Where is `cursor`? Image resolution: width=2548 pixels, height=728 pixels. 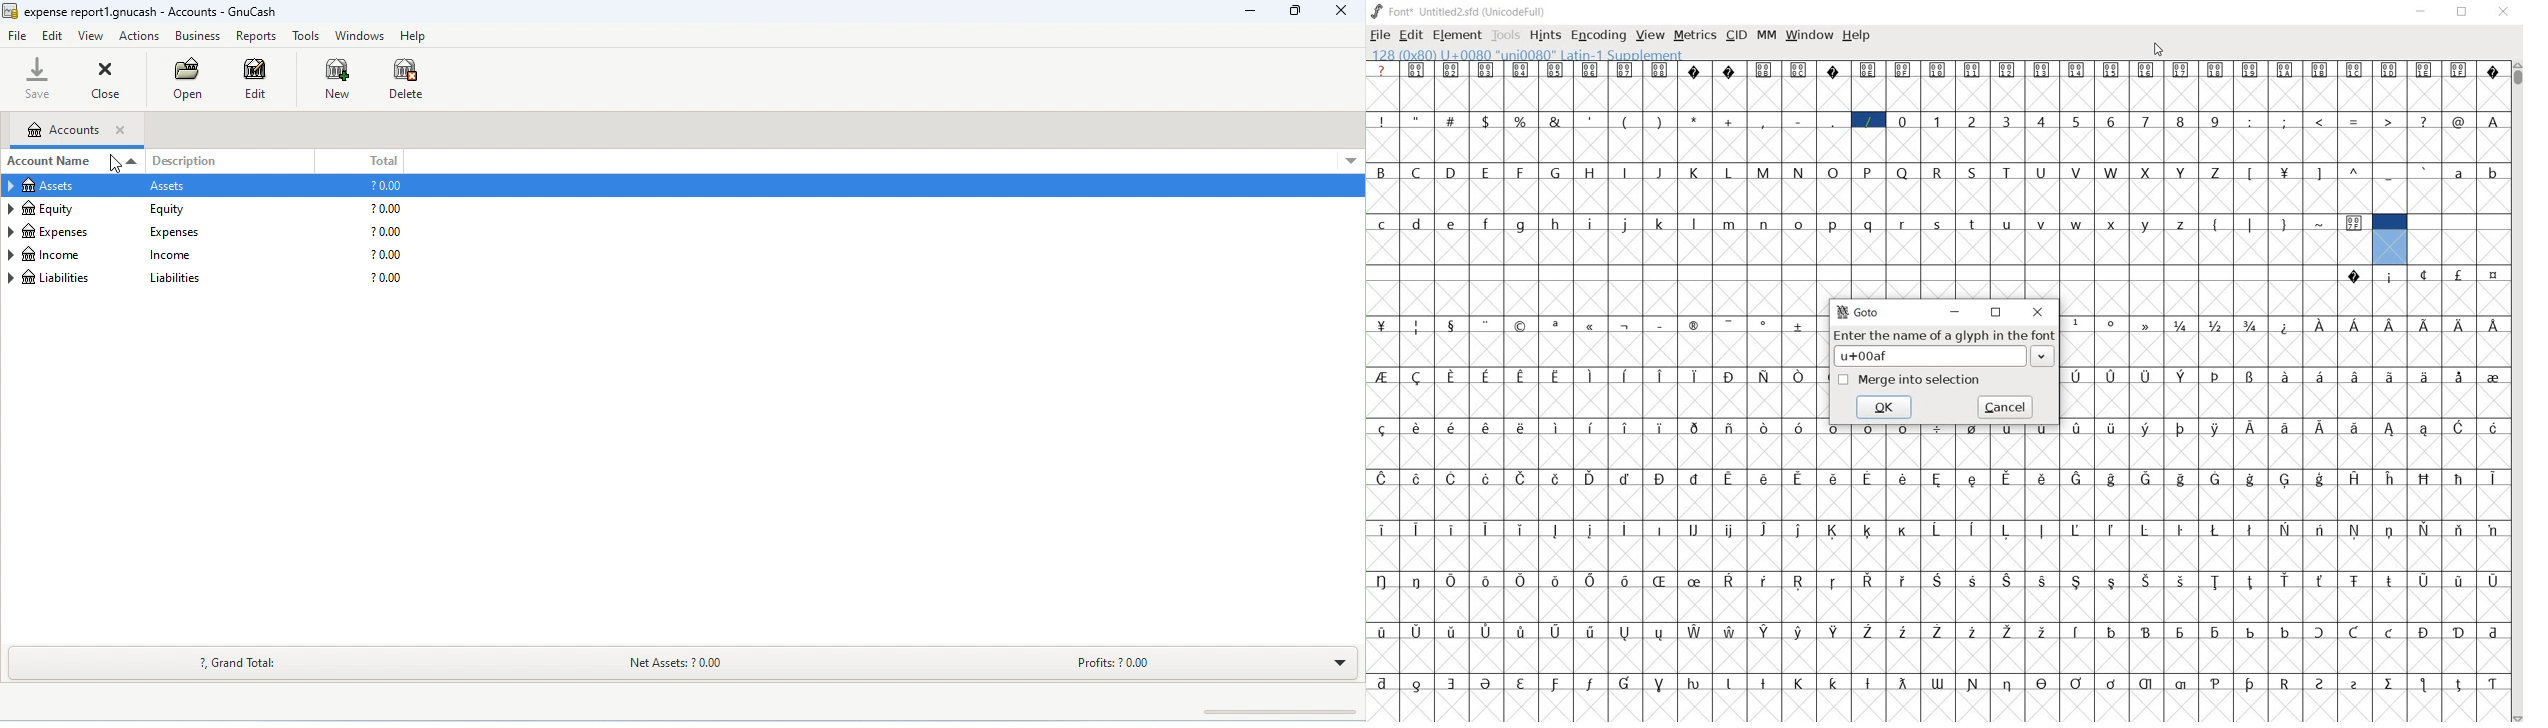 cursor is located at coordinates (123, 163).